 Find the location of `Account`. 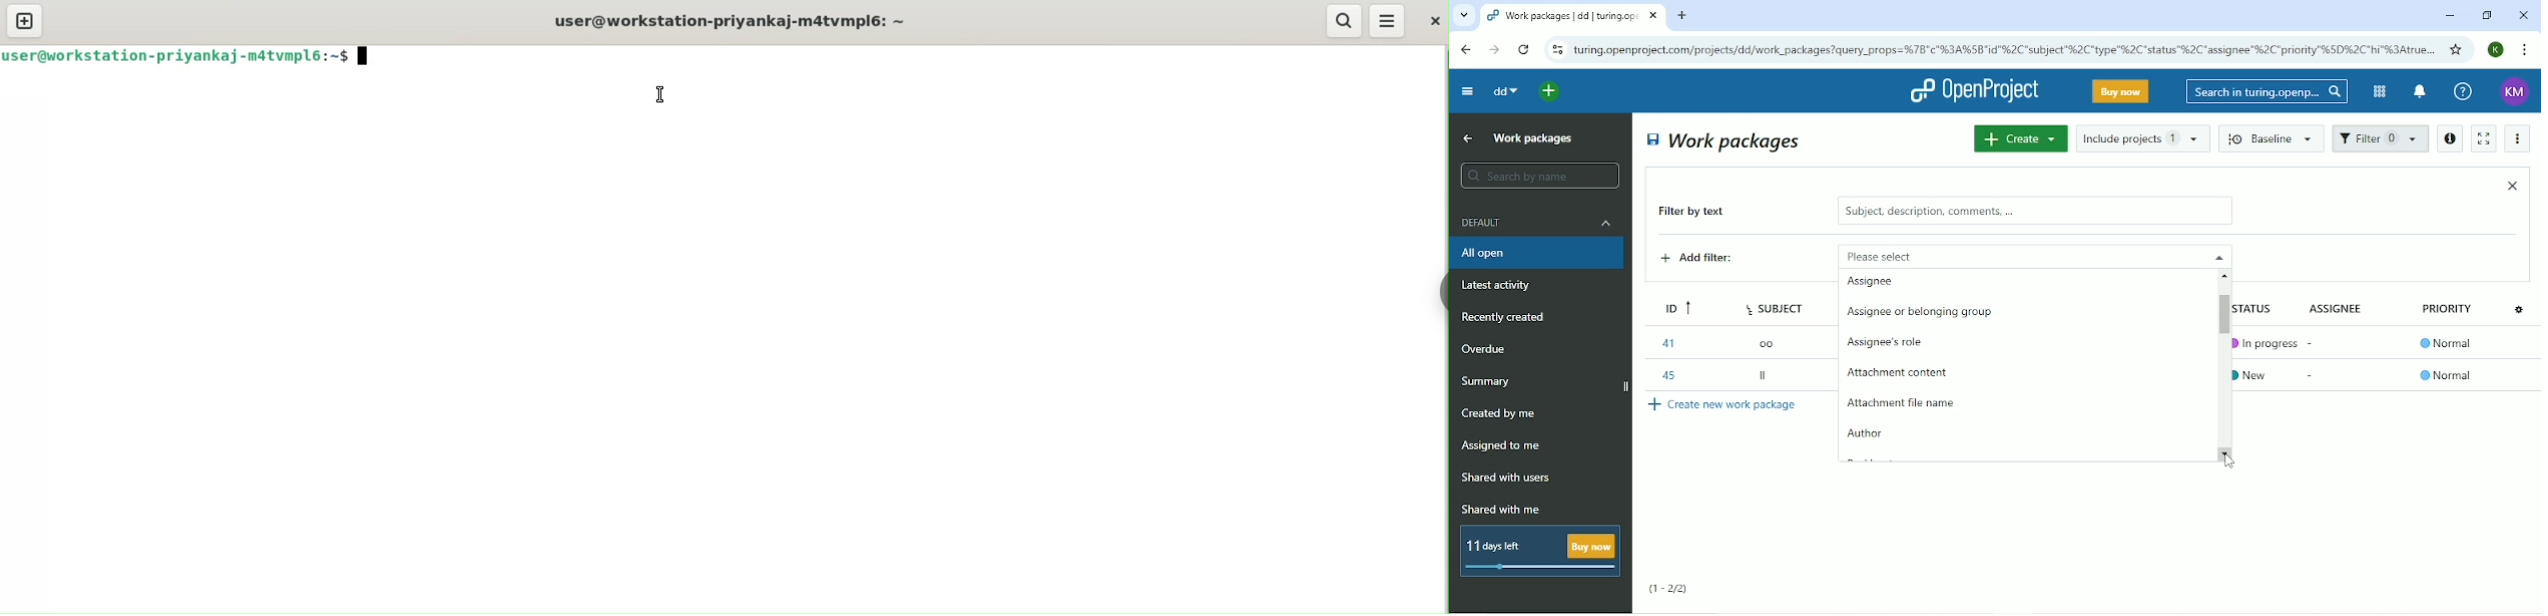

Account is located at coordinates (2497, 49).